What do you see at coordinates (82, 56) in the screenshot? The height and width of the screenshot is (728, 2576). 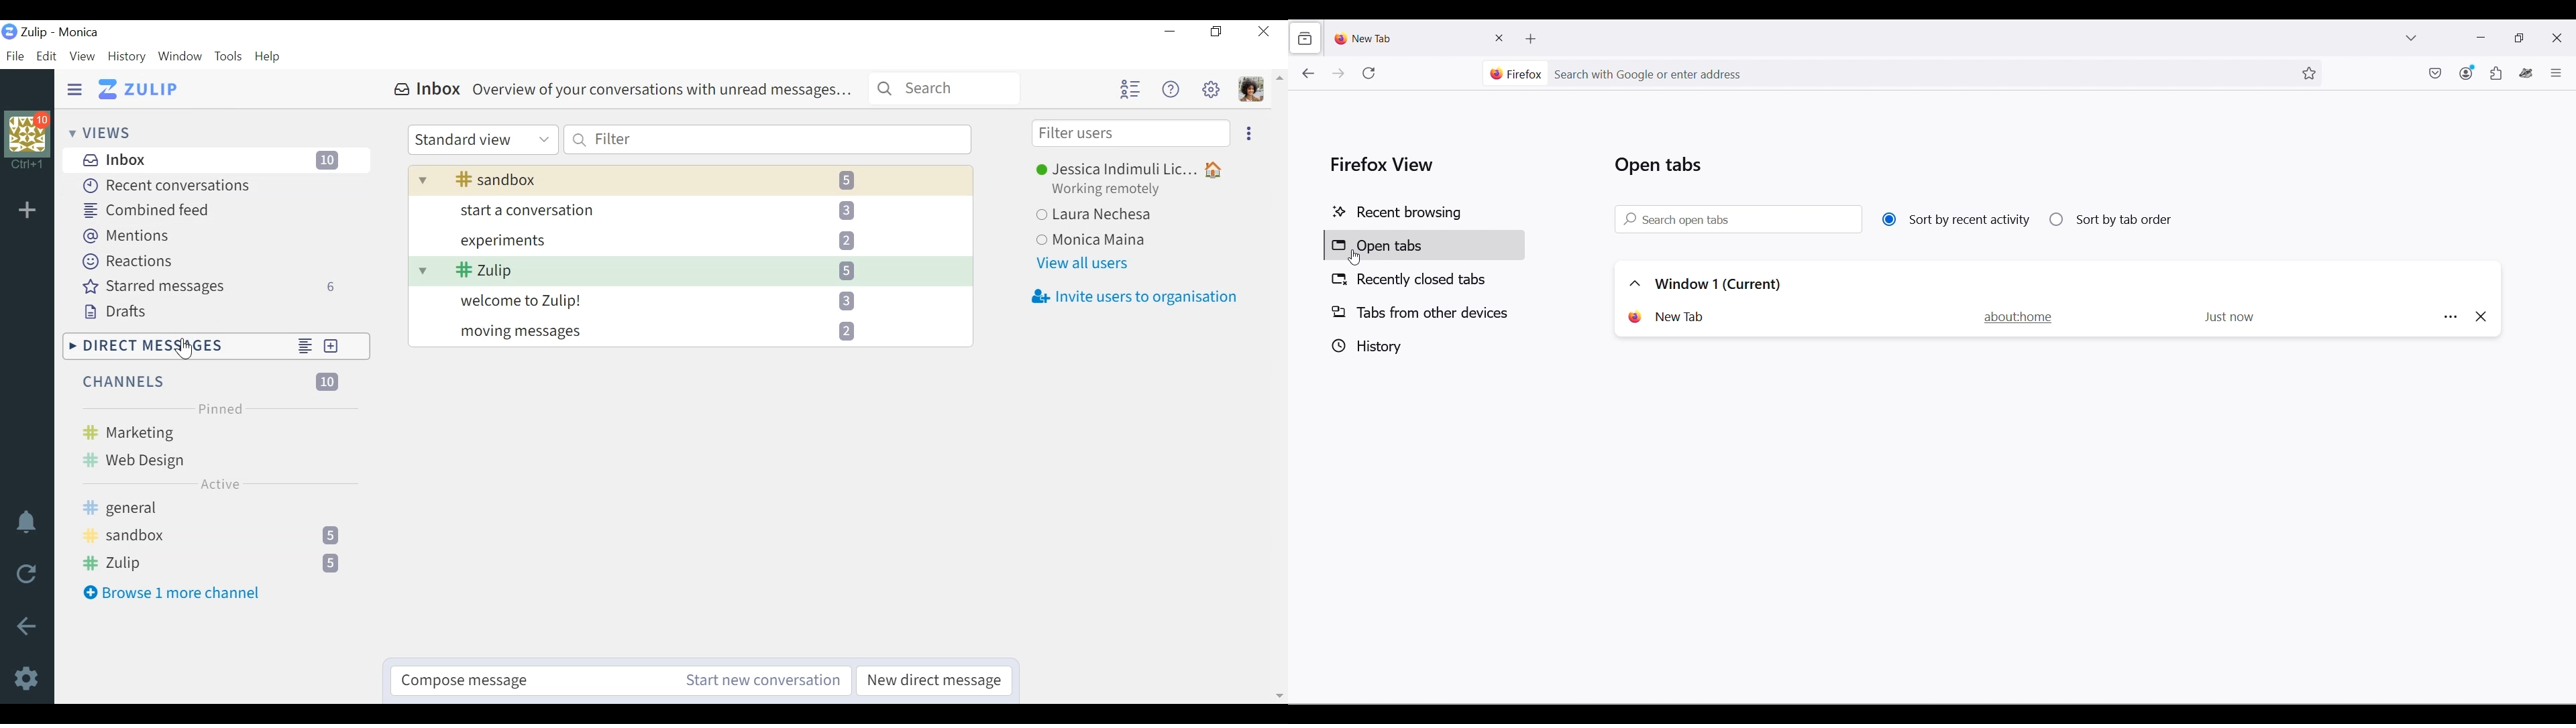 I see `View` at bounding box center [82, 56].